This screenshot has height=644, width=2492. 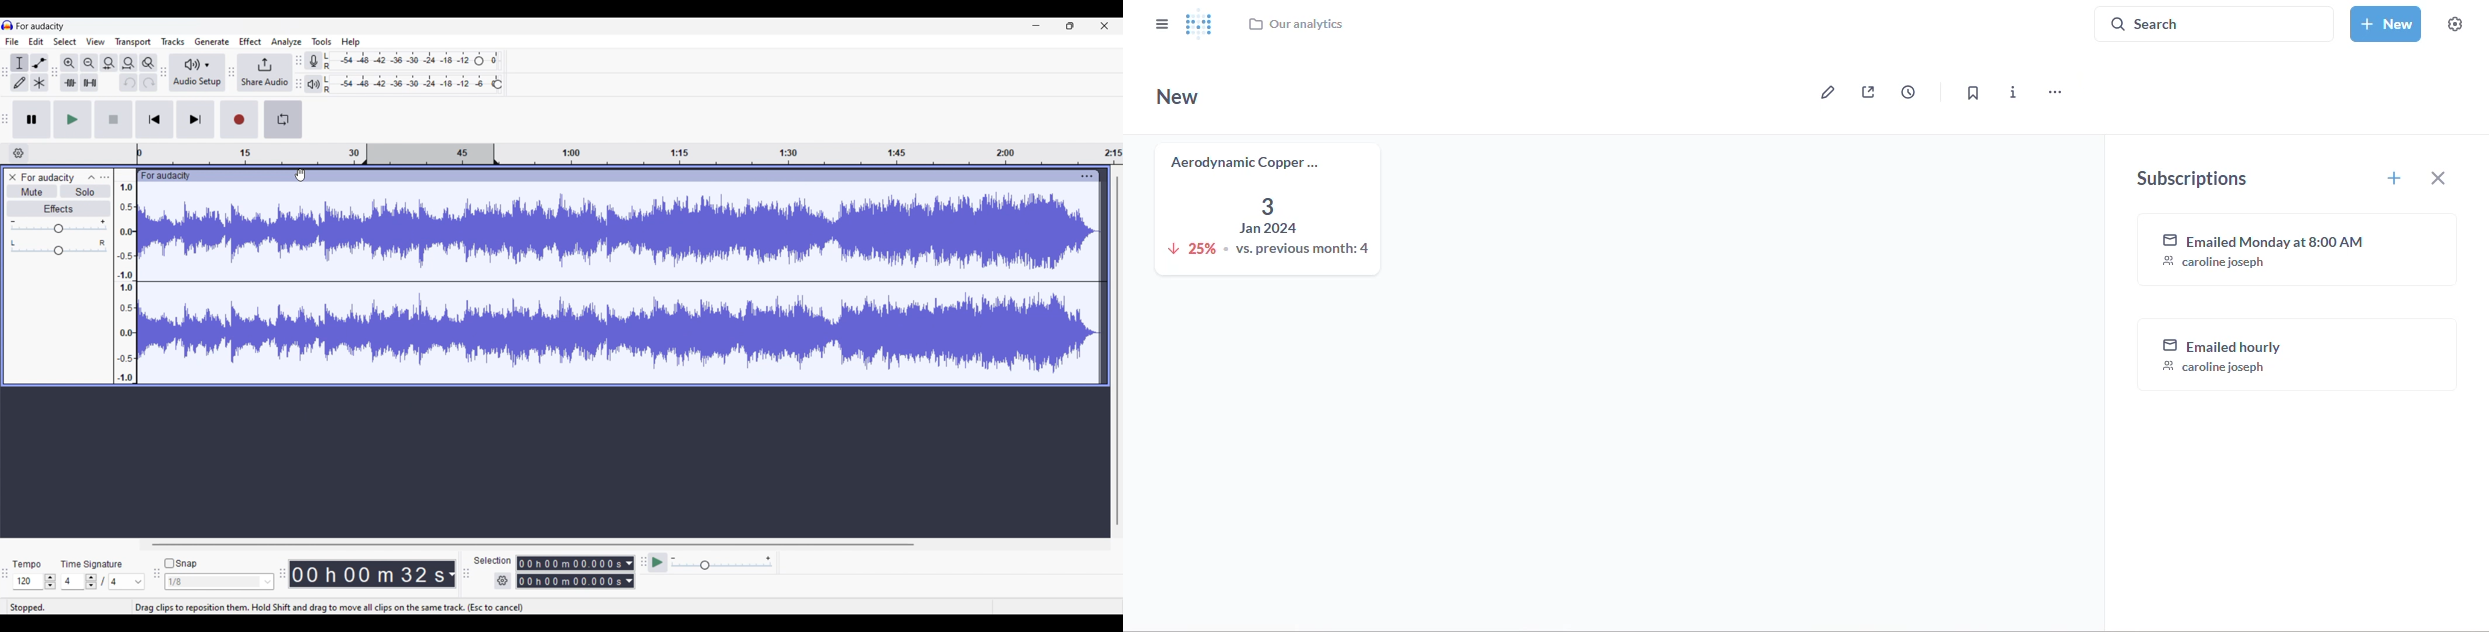 What do you see at coordinates (105, 177) in the screenshot?
I see `Open menu` at bounding box center [105, 177].